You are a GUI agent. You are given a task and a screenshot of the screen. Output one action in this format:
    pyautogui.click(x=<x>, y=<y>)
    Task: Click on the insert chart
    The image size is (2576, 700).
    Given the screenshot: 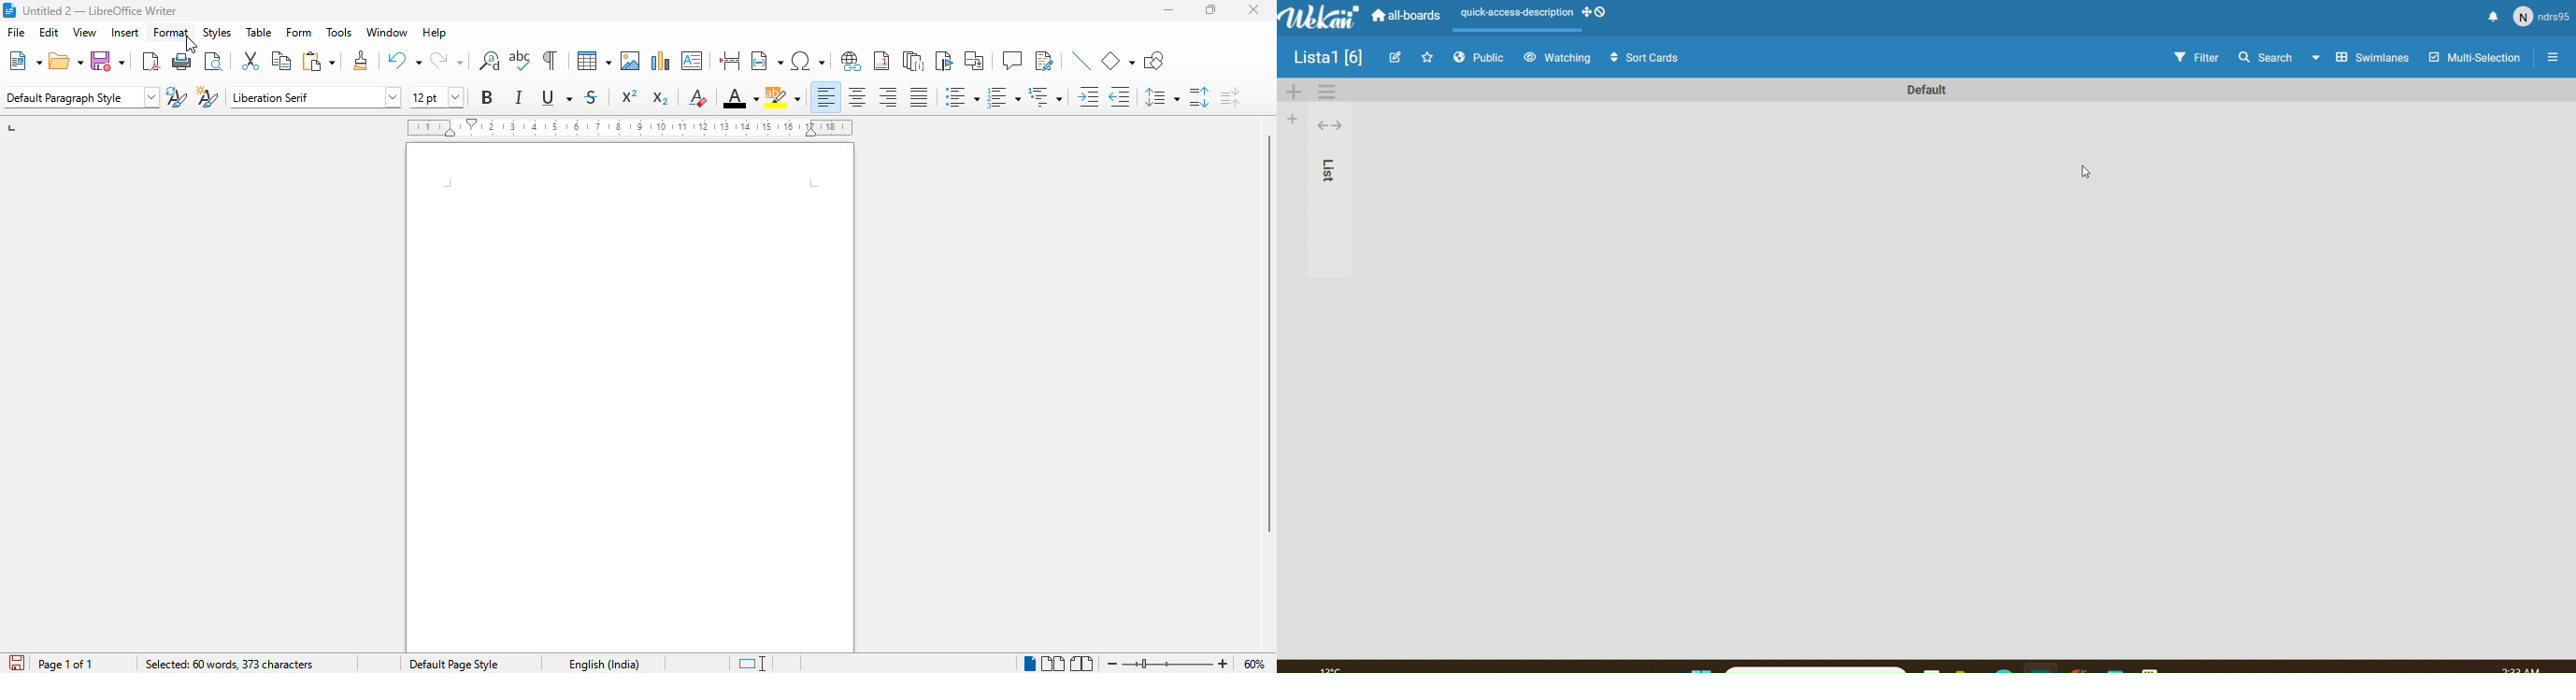 What is the action you would take?
    pyautogui.click(x=661, y=60)
    